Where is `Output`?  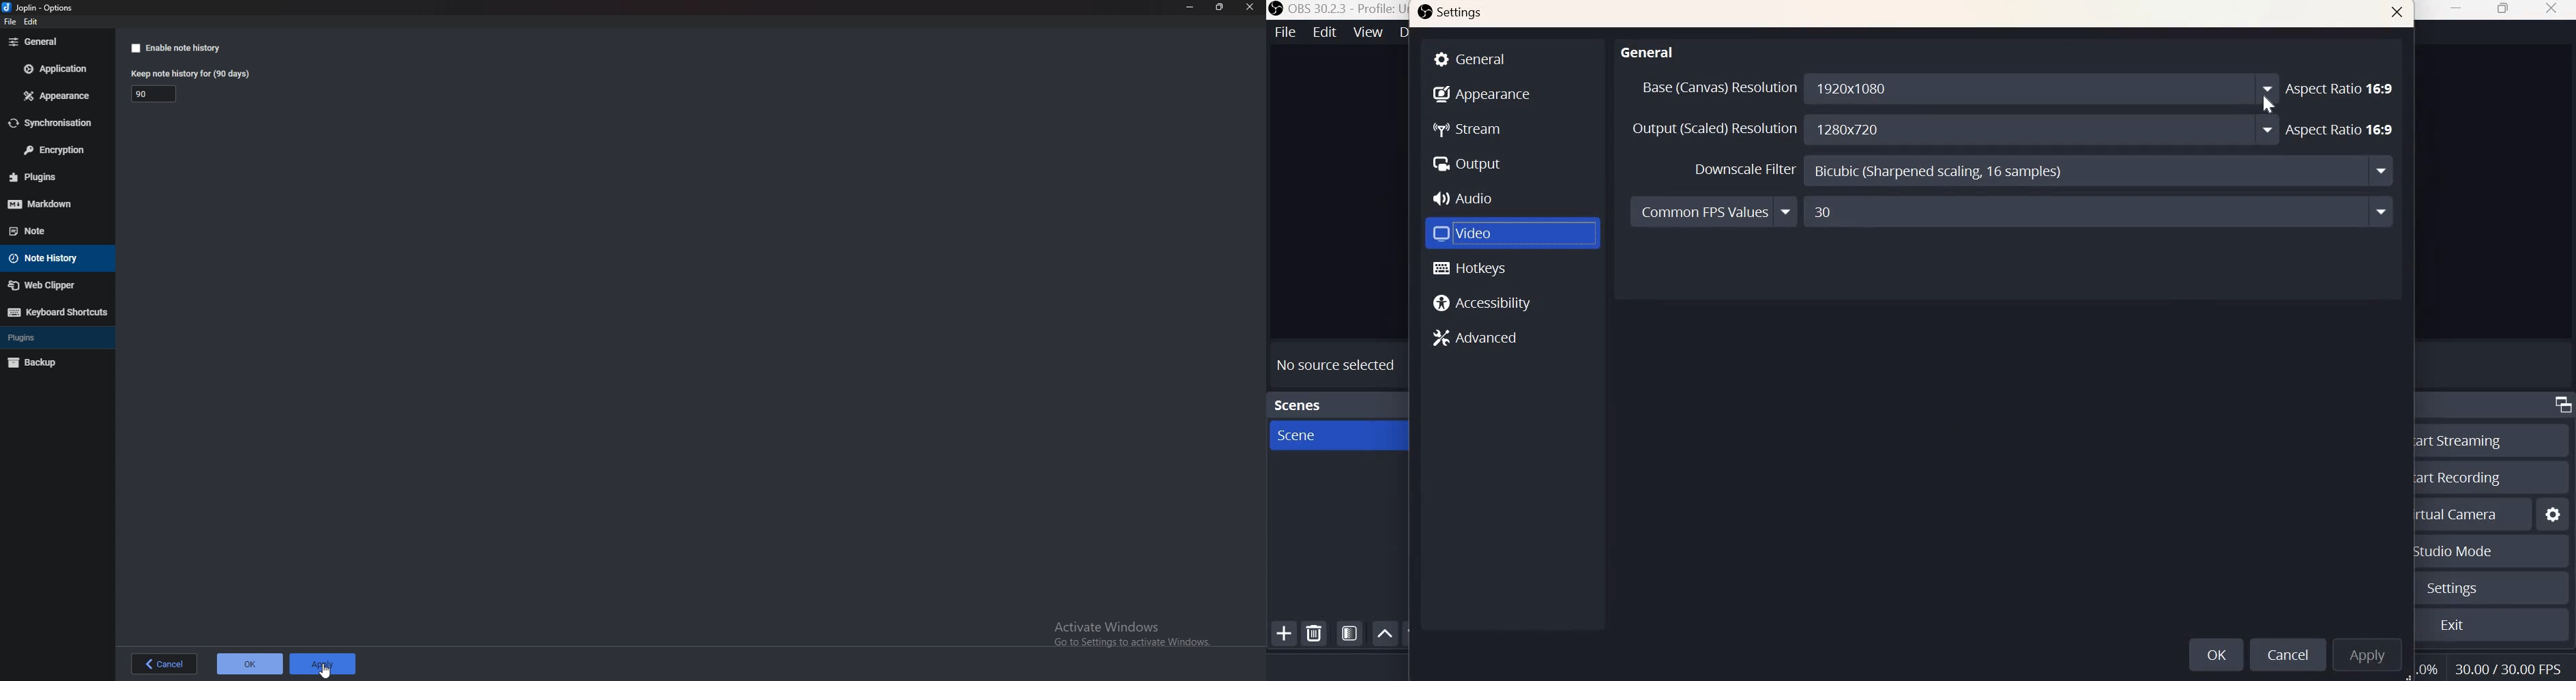 Output is located at coordinates (1467, 162).